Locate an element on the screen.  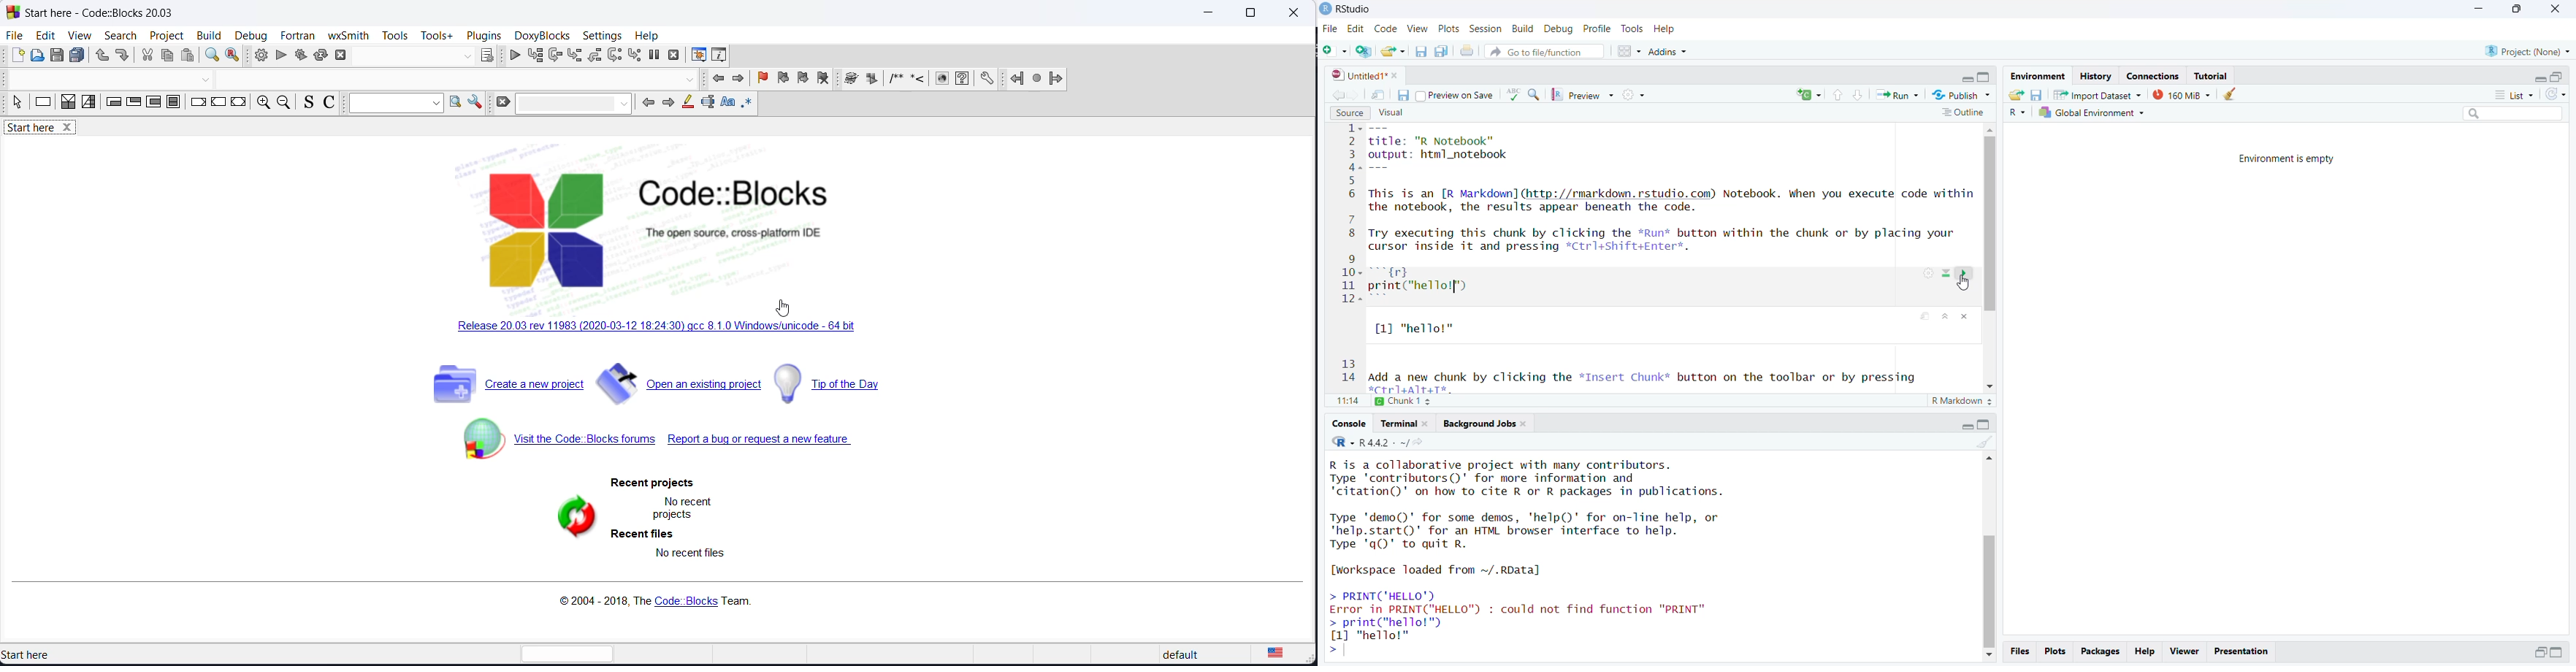
workspace panes is located at coordinates (1630, 51).